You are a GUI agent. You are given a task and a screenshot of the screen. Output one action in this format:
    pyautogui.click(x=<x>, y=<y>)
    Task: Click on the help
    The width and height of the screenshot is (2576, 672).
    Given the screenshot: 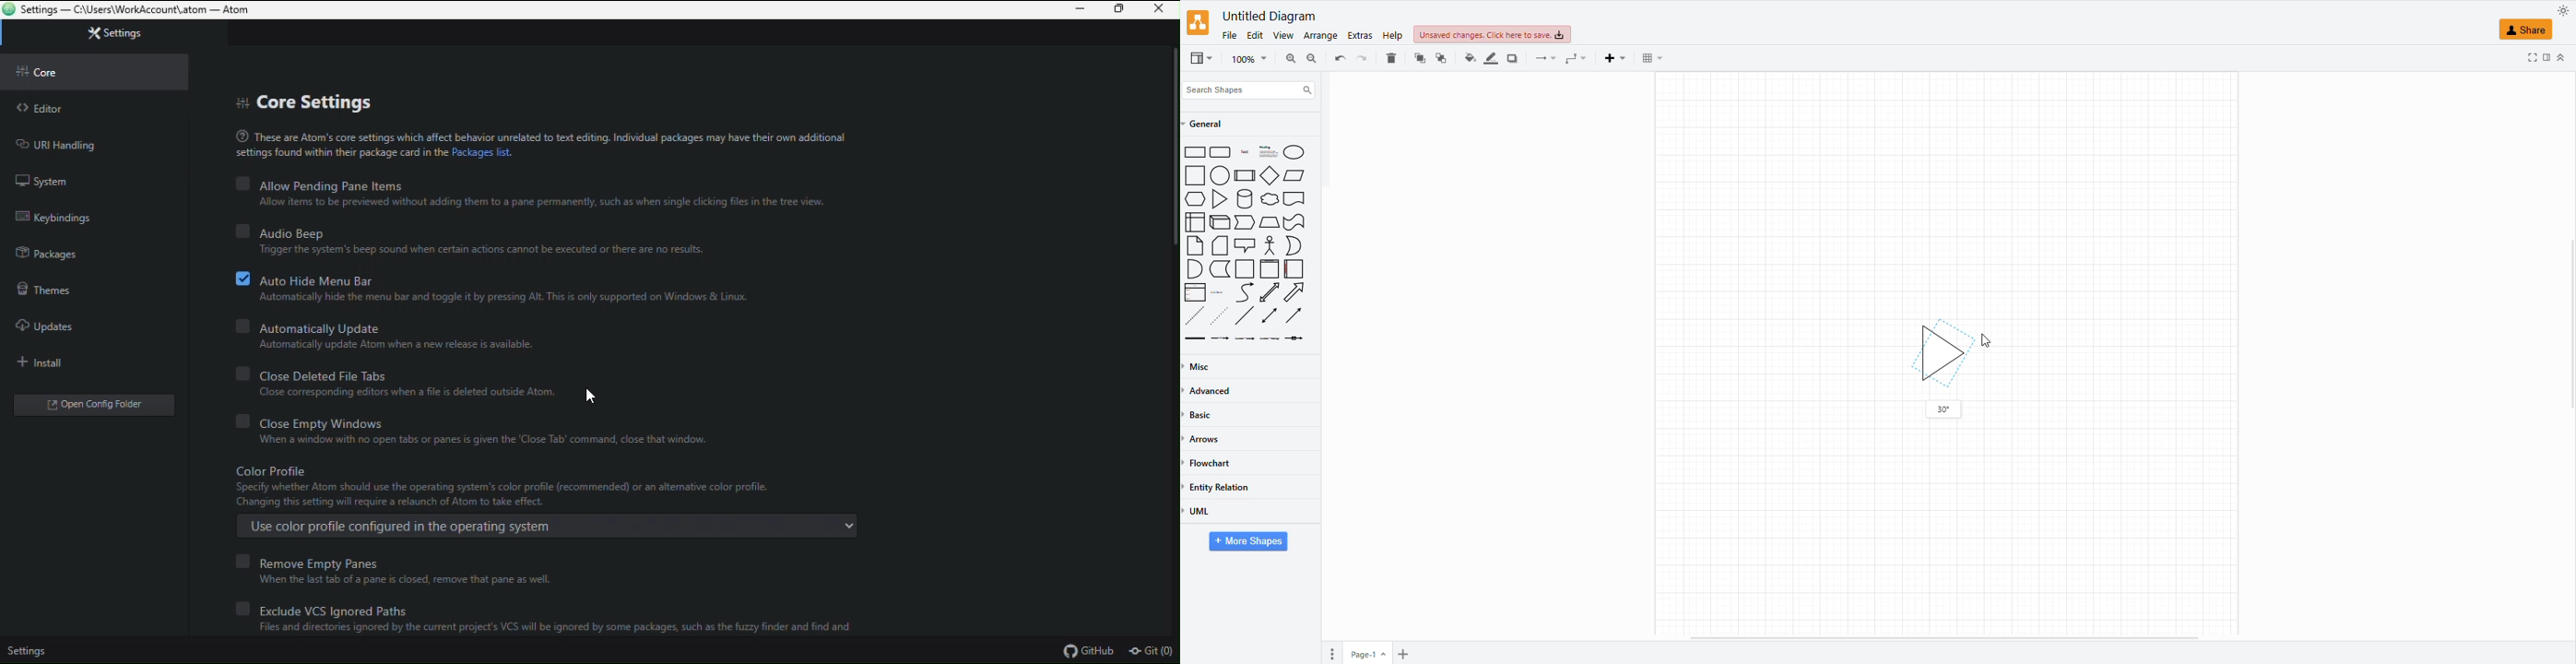 What is the action you would take?
    pyautogui.click(x=1392, y=36)
    